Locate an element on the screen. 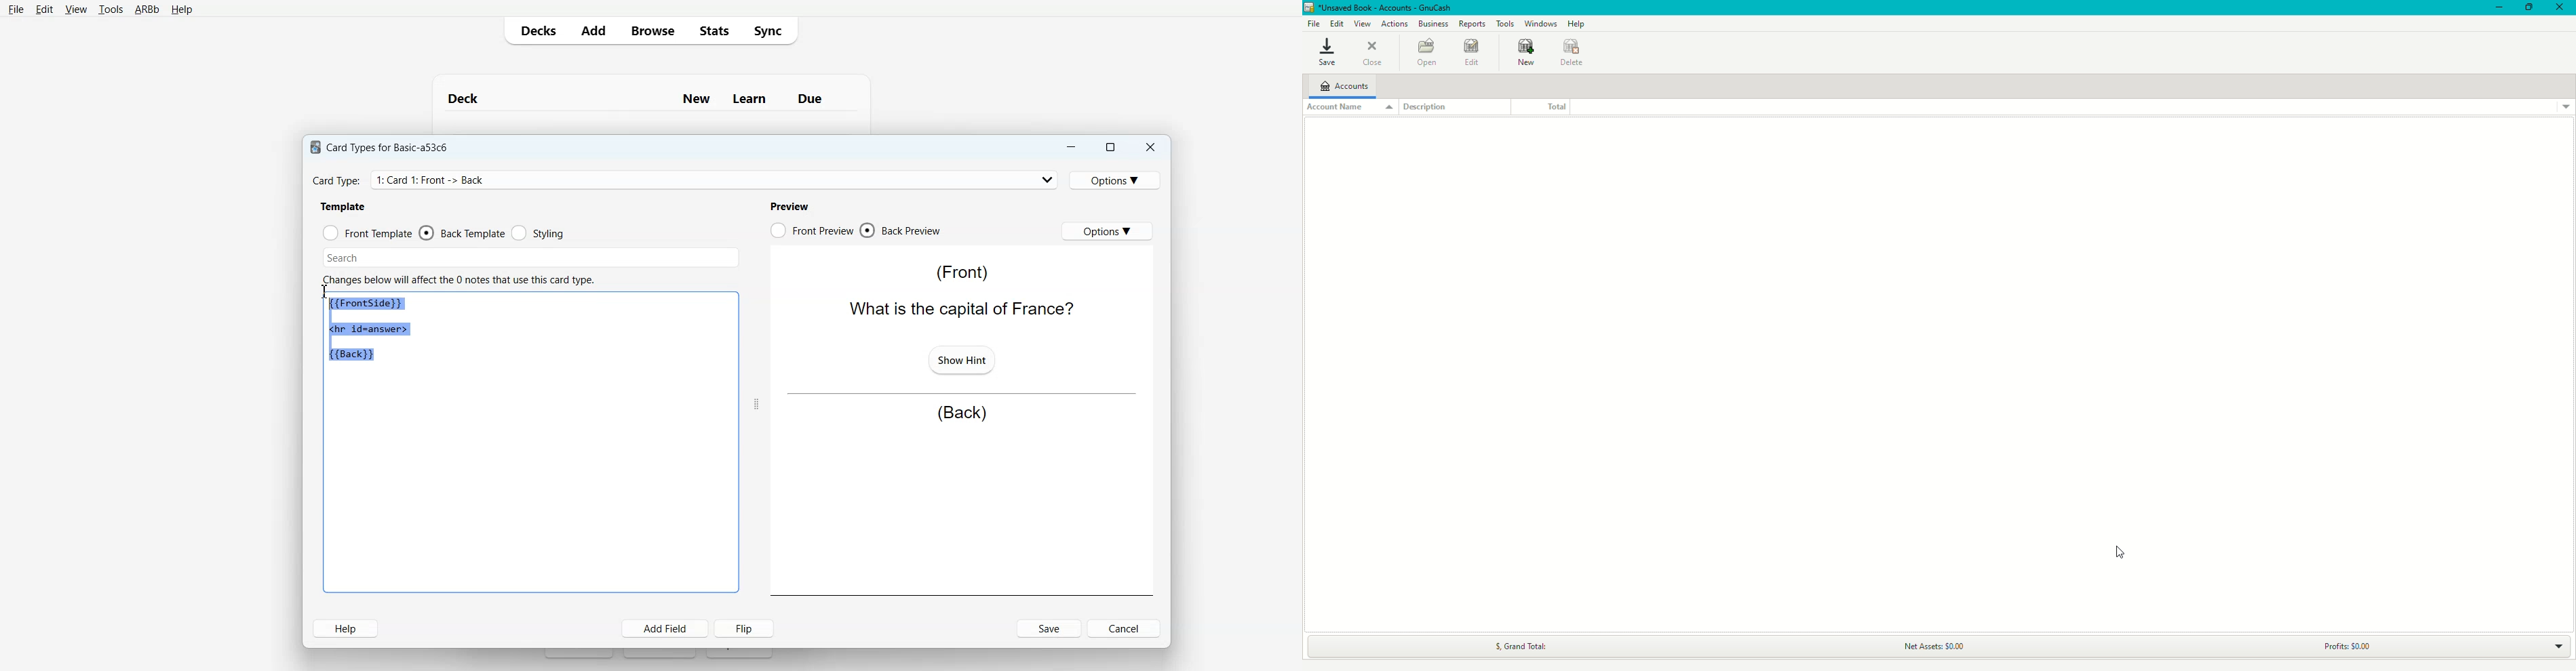 The image size is (2576, 672). Actions is located at coordinates (1395, 25).